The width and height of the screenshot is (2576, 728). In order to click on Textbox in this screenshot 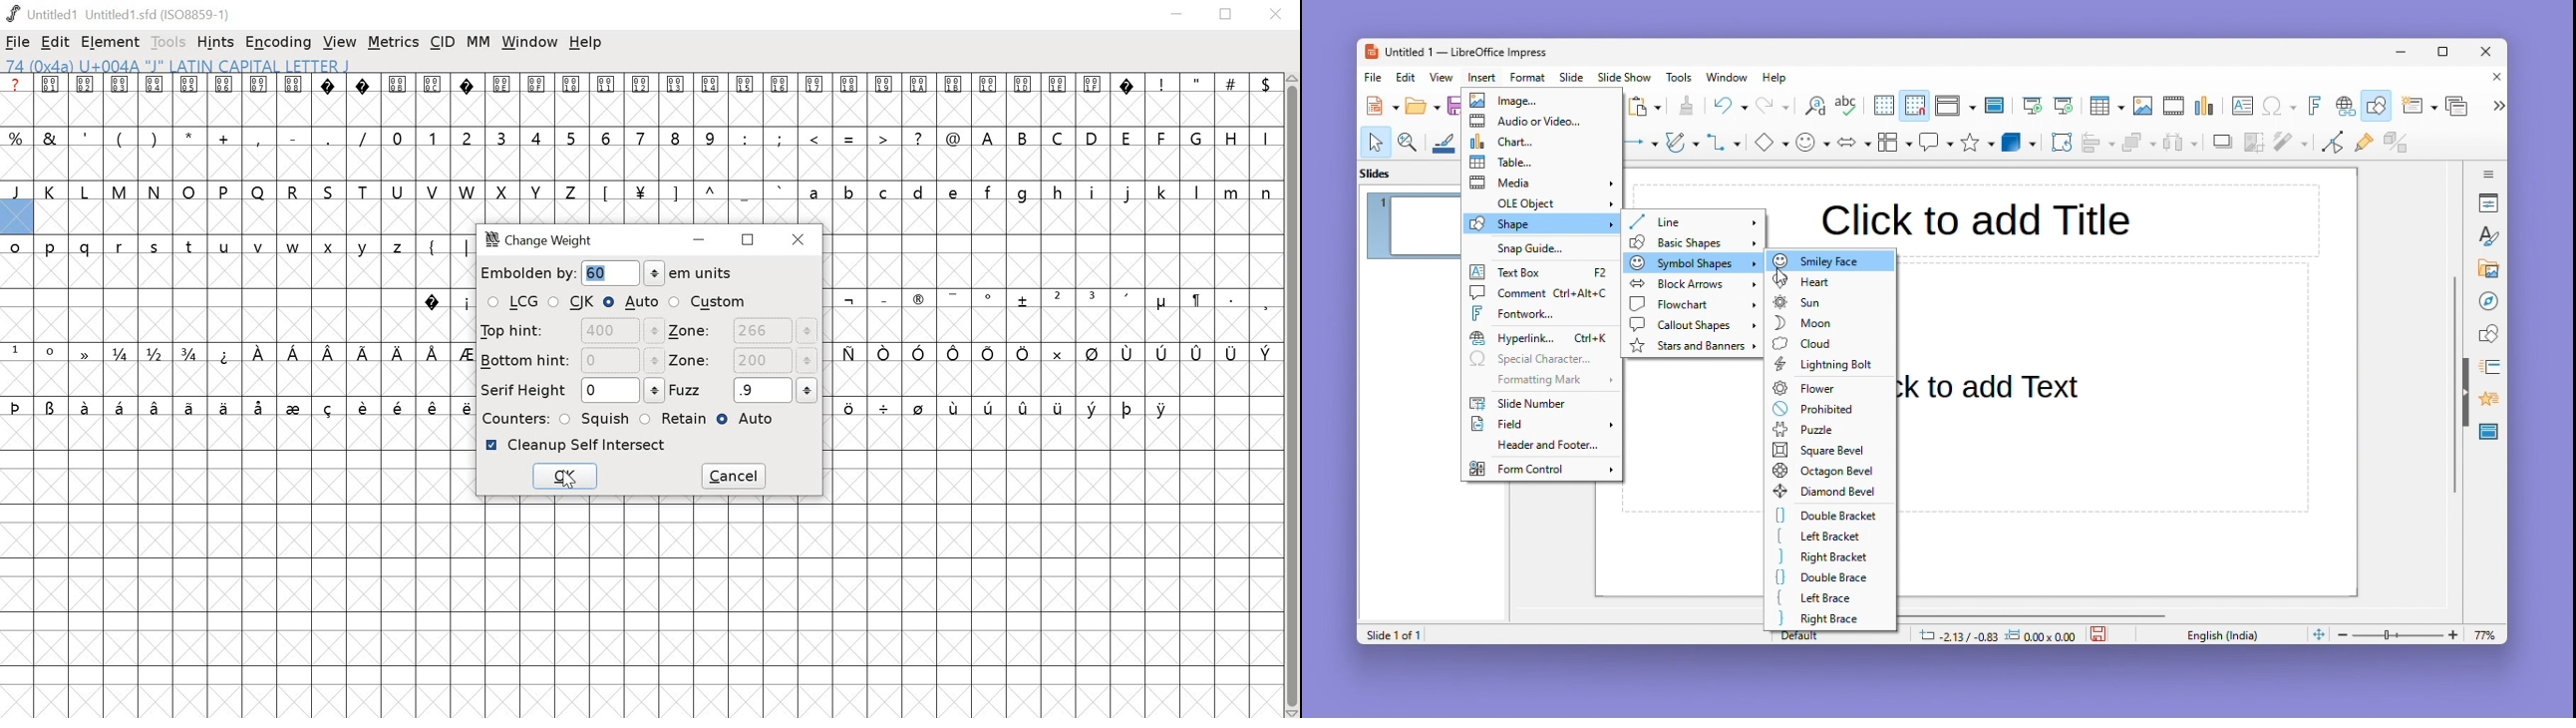, I will do `click(1541, 273)`.